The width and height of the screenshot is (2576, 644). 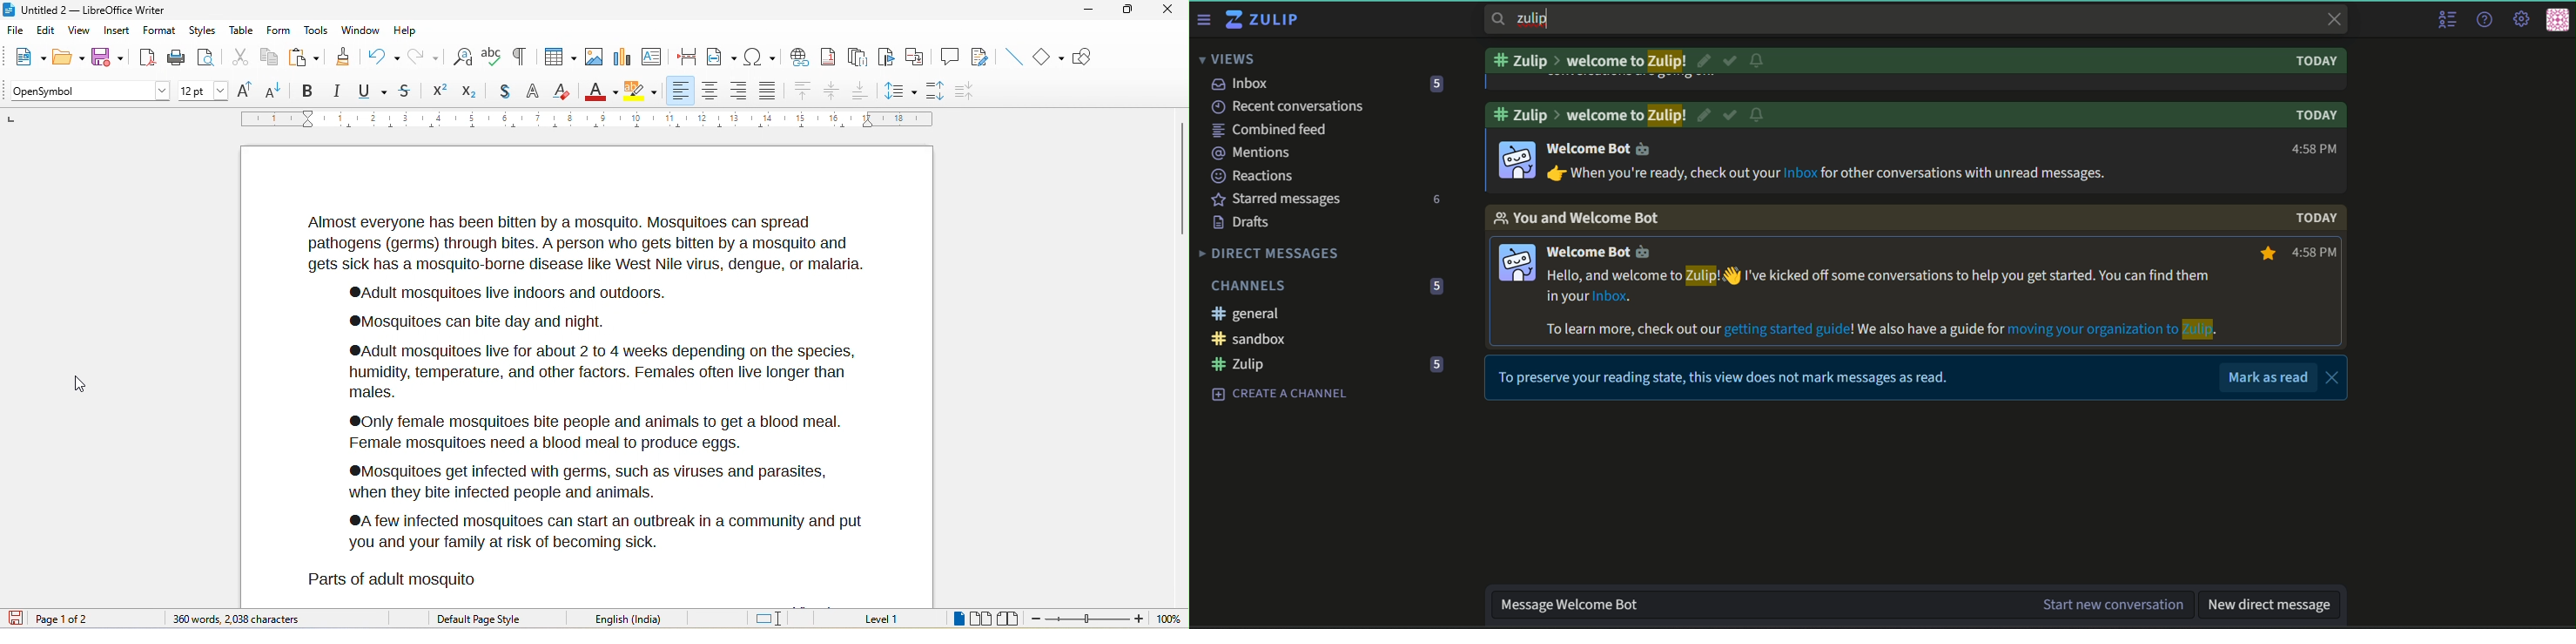 I want to click on align right, so click(x=738, y=91).